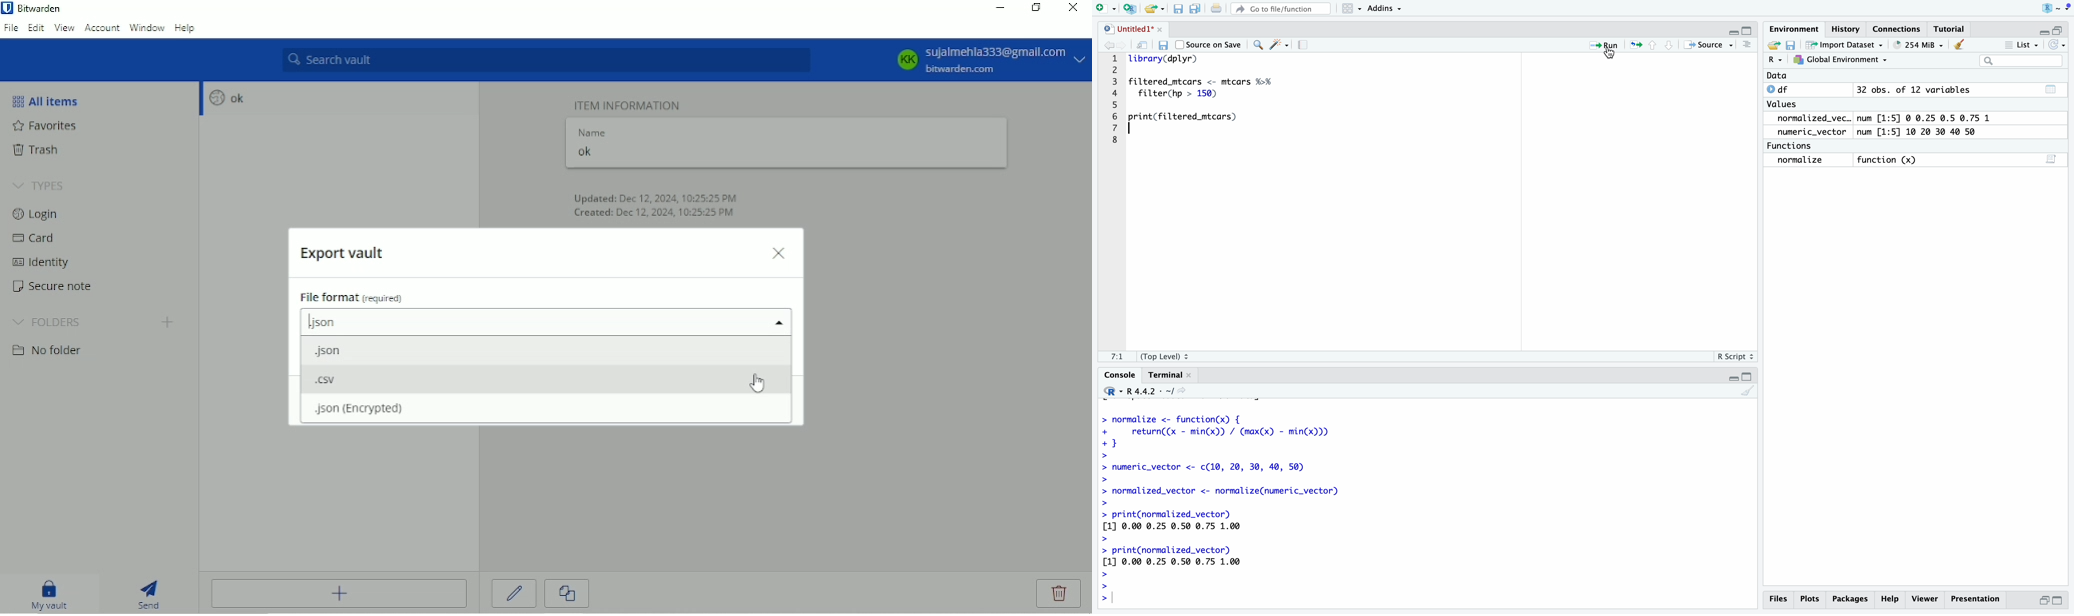 This screenshot has height=616, width=2100. Describe the element at coordinates (1655, 46) in the screenshot. I see `previous section` at that location.